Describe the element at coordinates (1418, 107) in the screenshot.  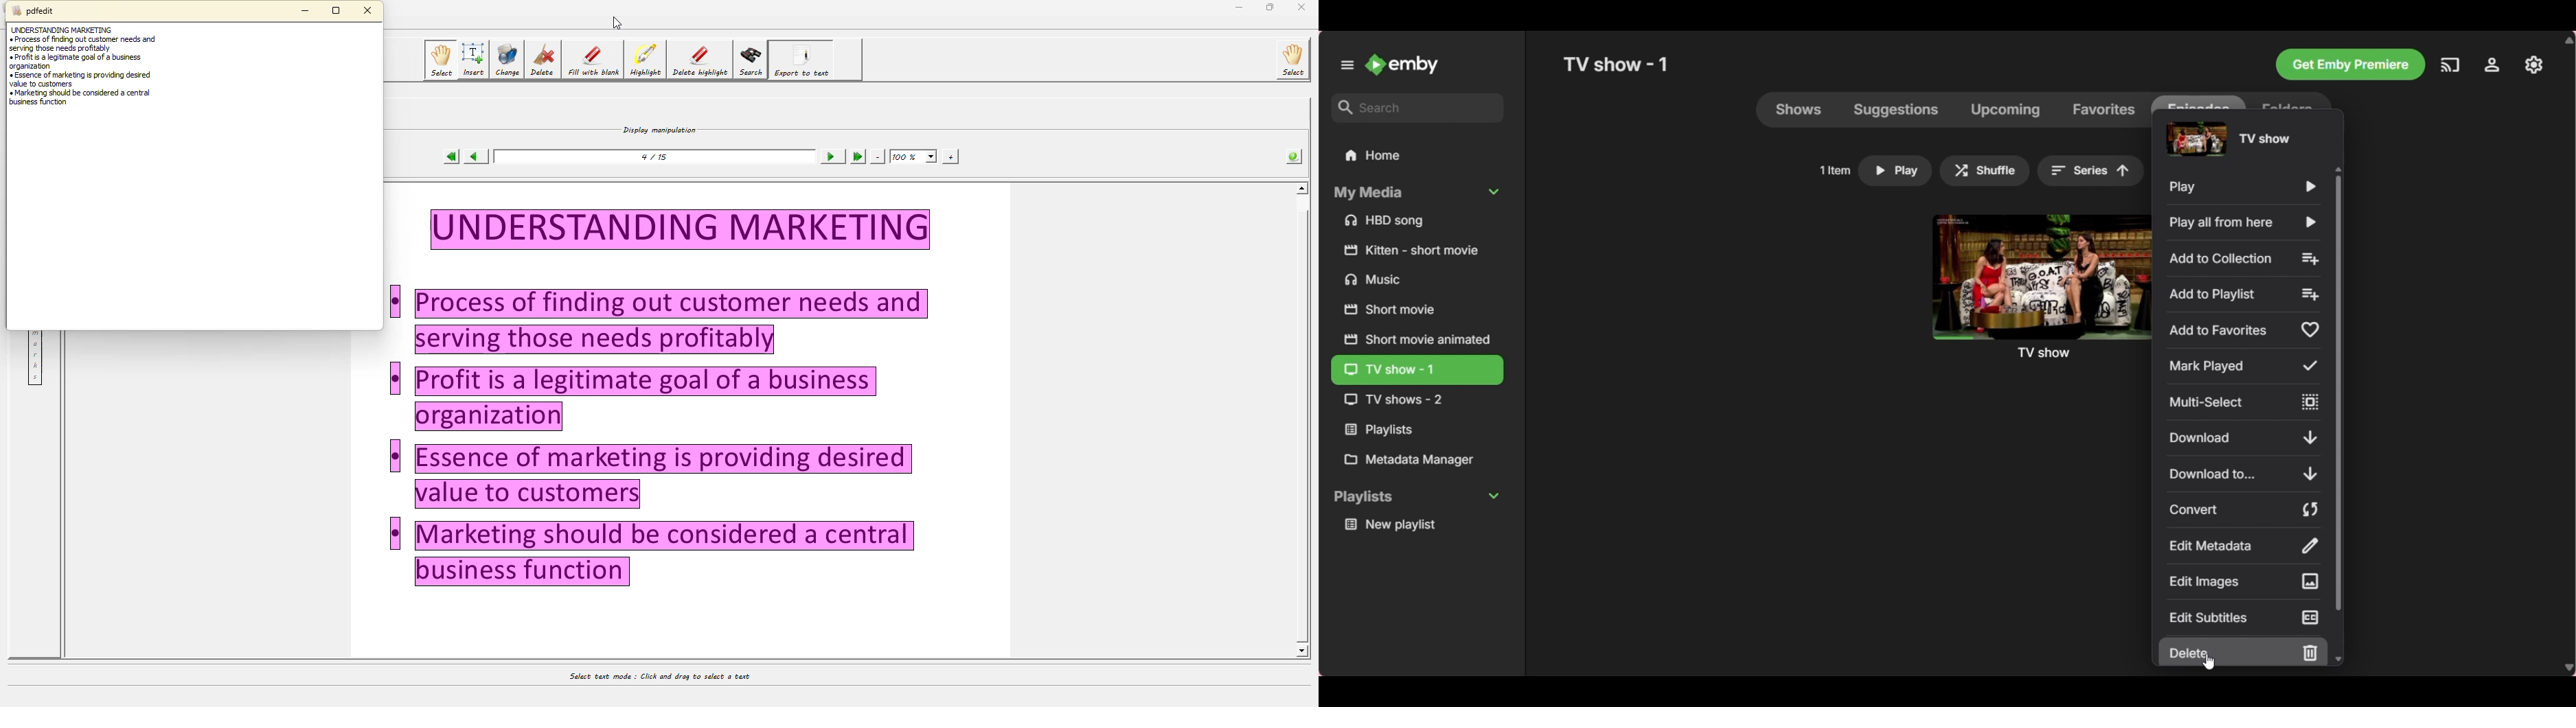
I see `Search box` at that location.